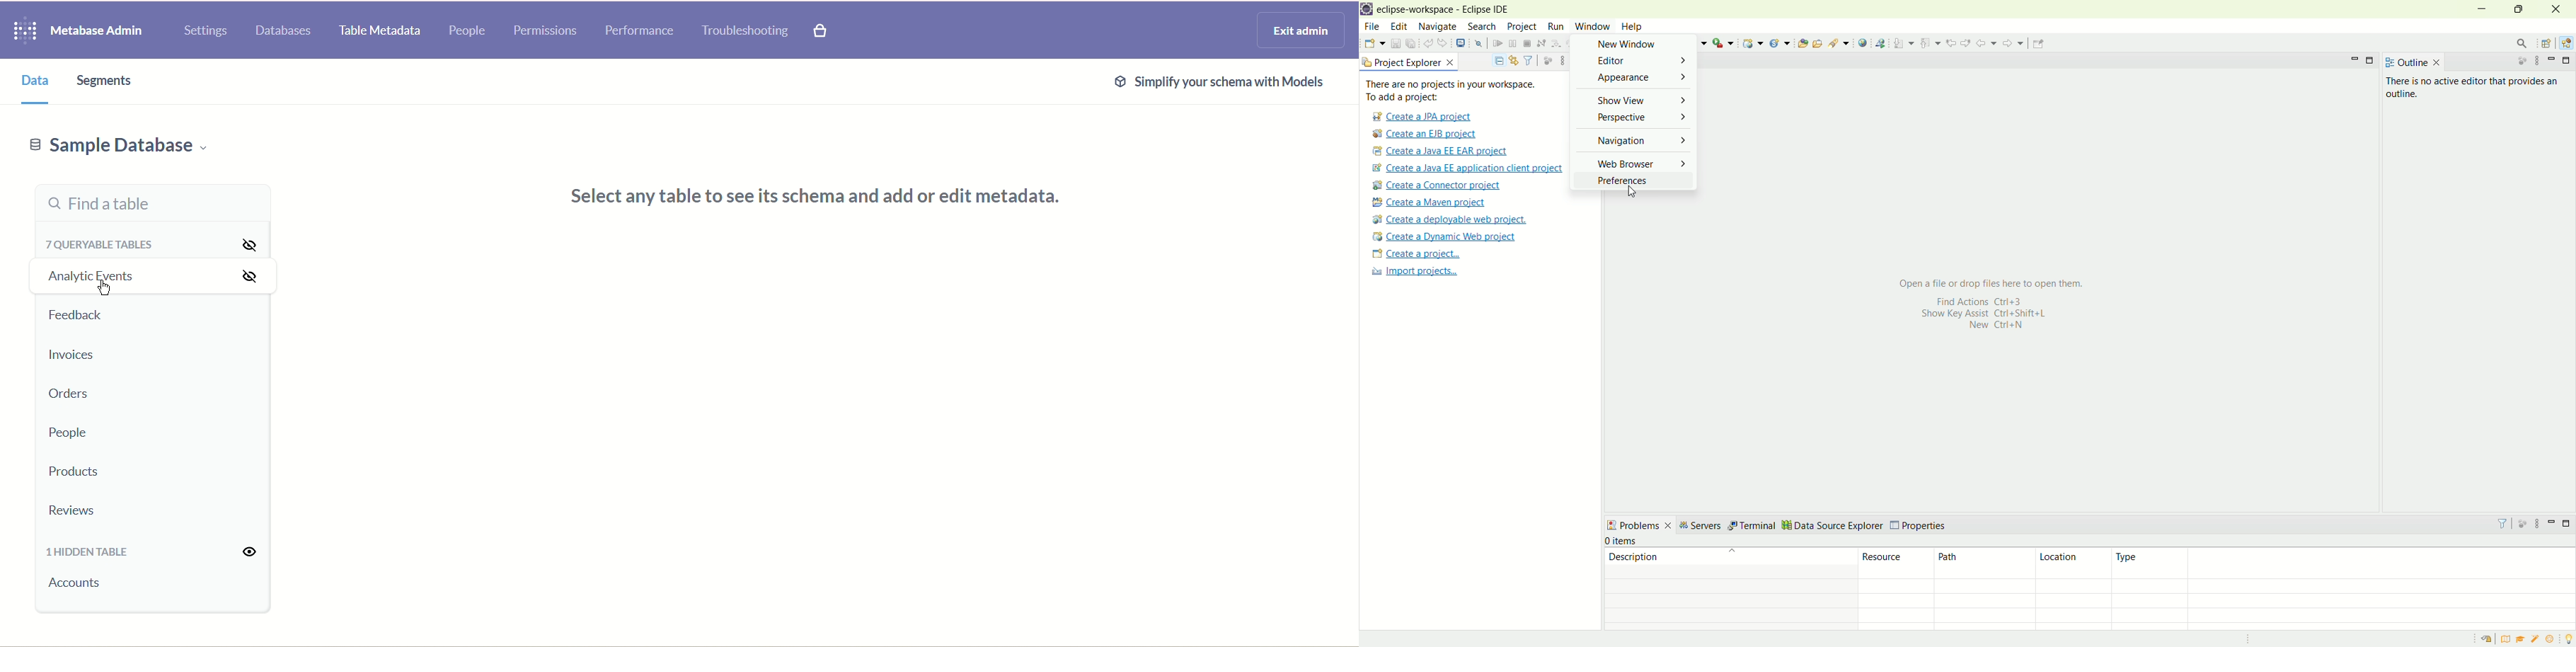 This screenshot has width=2576, height=672. What do you see at coordinates (152, 202) in the screenshot?
I see `find a table` at bounding box center [152, 202].